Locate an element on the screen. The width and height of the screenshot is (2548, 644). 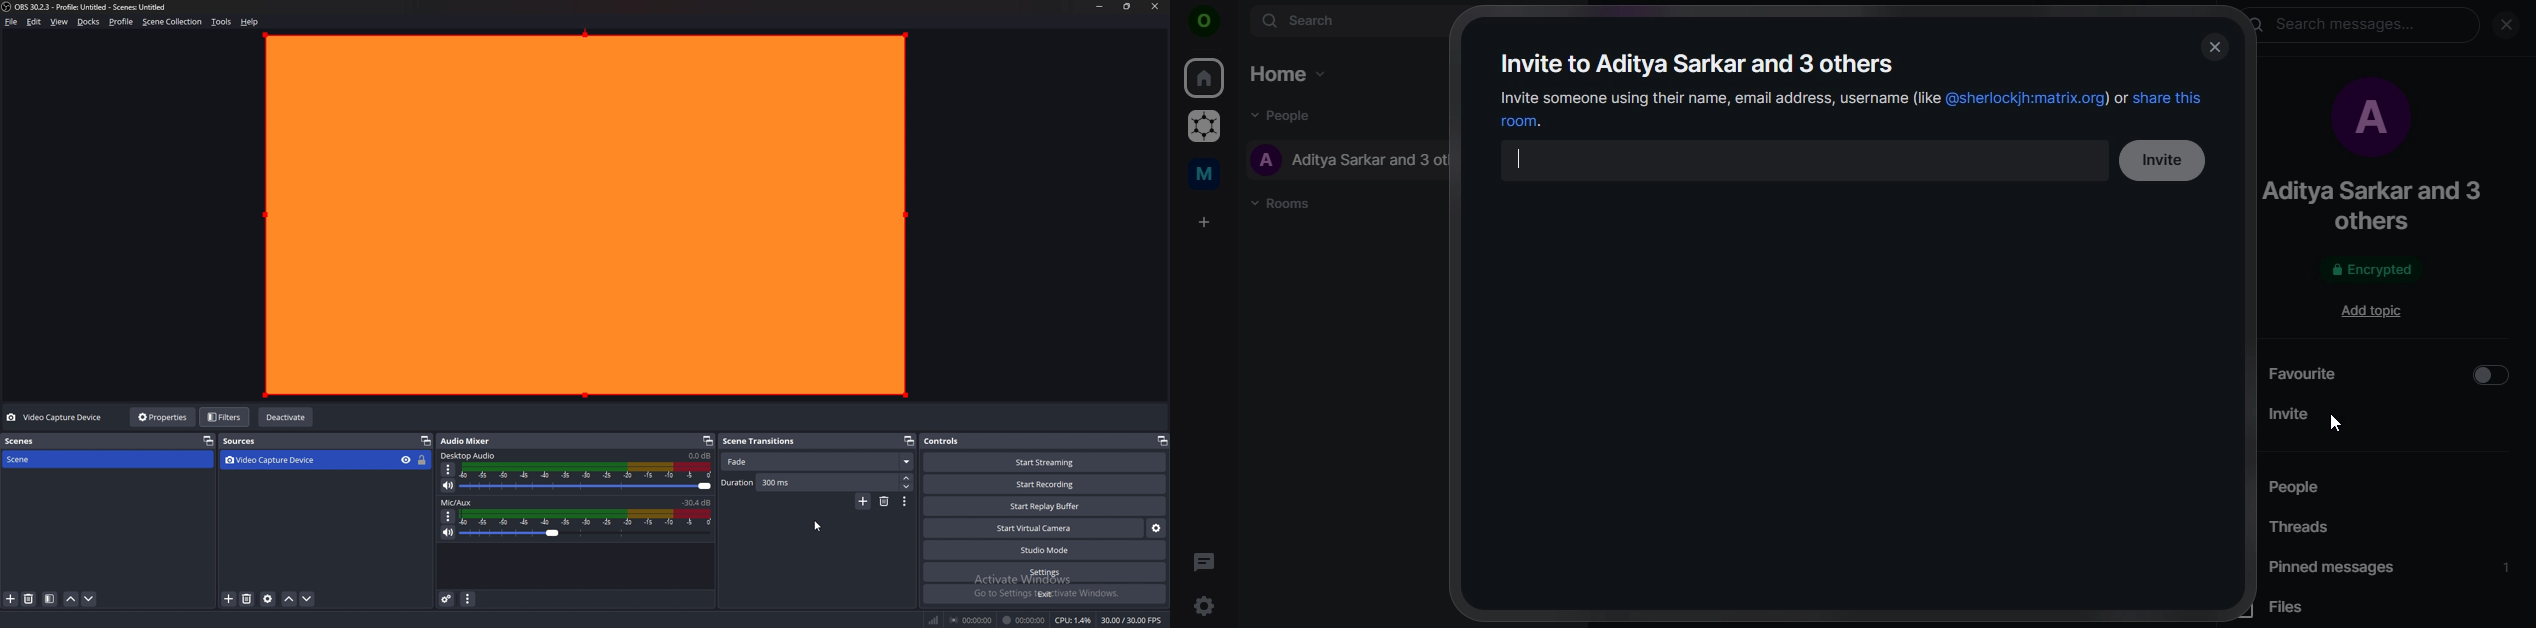
filter is located at coordinates (50, 599).